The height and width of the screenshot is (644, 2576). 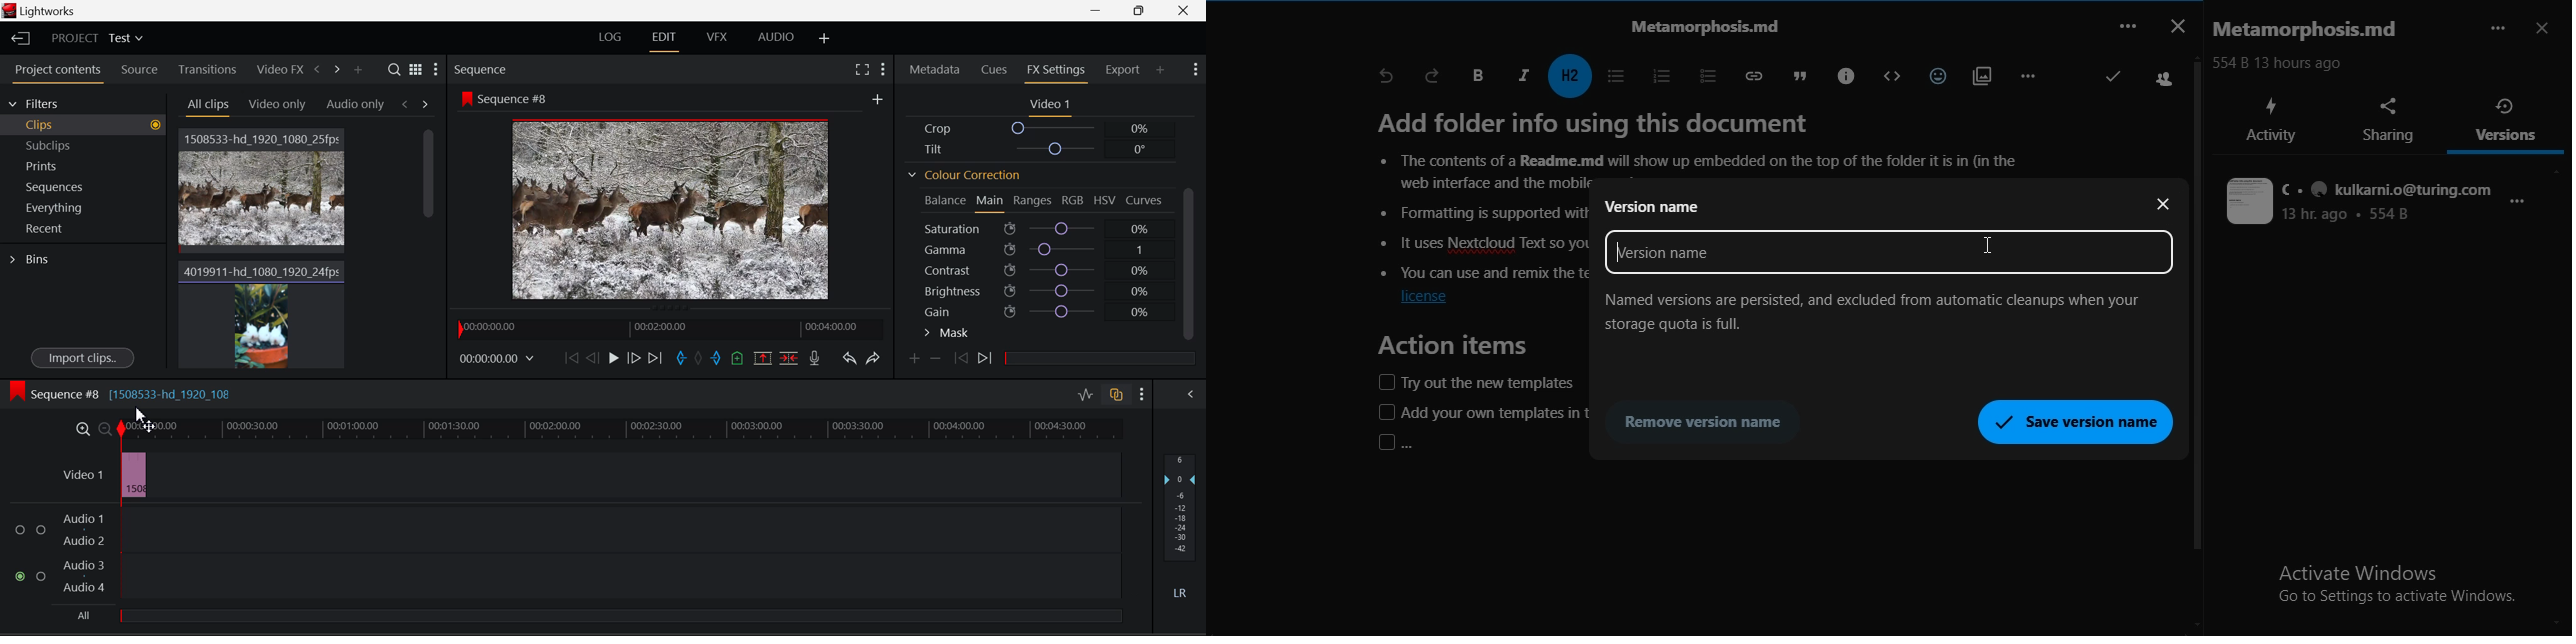 What do you see at coordinates (655, 359) in the screenshot?
I see `To End` at bounding box center [655, 359].